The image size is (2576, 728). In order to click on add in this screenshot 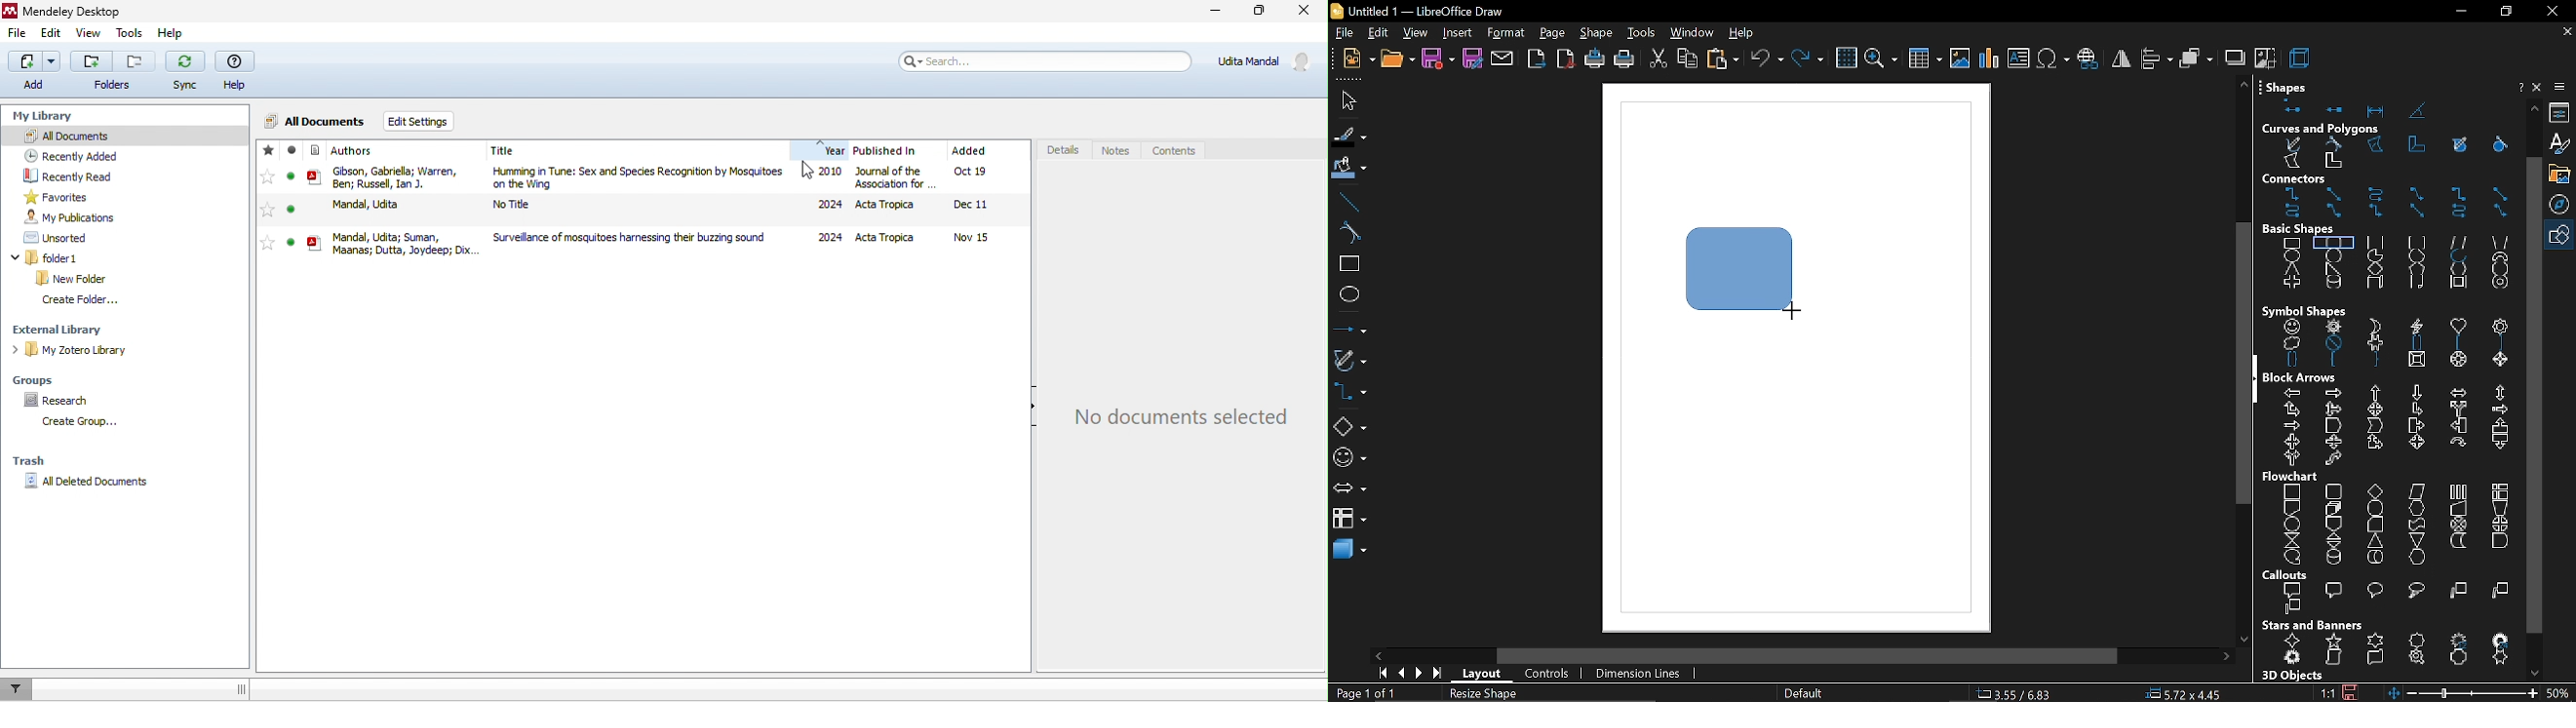, I will do `click(31, 70)`.